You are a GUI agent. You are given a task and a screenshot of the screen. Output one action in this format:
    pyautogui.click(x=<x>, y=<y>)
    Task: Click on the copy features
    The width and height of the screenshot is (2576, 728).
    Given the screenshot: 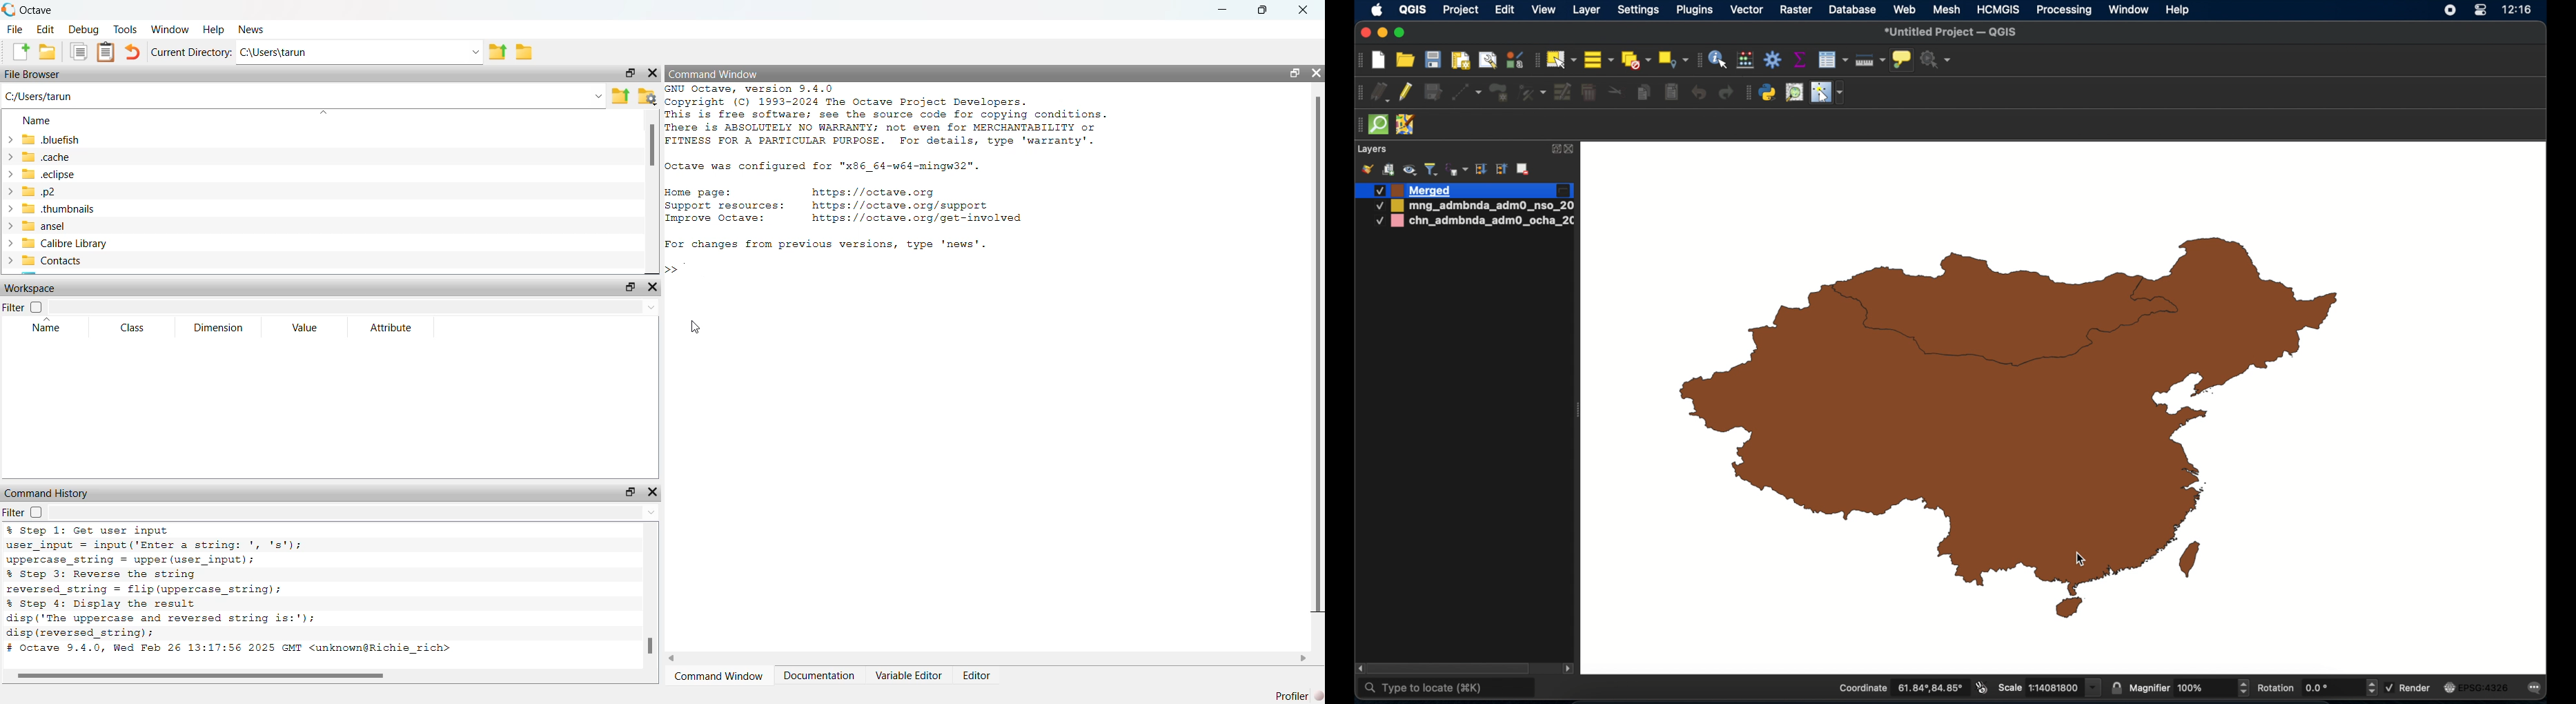 What is the action you would take?
    pyautogui.click(x=1644, y=94)
    